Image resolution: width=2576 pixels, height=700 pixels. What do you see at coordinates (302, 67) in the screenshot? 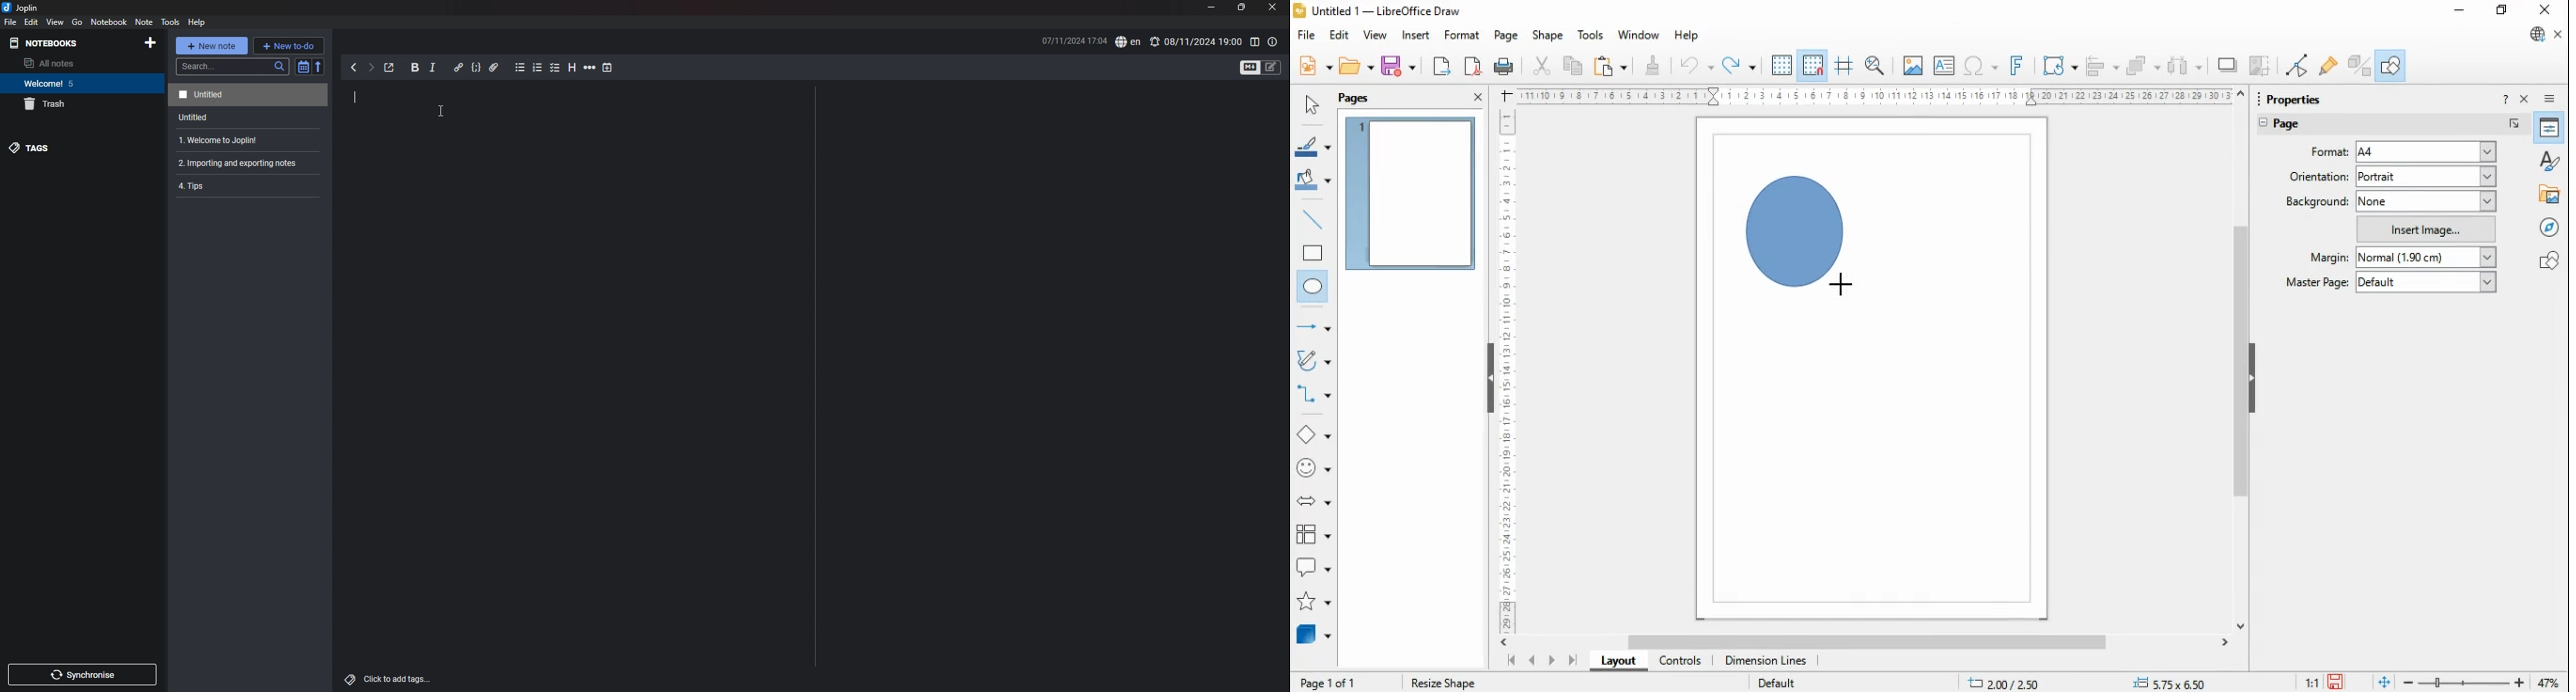
I see `toggle sort order` at bounding box center [302, 67].